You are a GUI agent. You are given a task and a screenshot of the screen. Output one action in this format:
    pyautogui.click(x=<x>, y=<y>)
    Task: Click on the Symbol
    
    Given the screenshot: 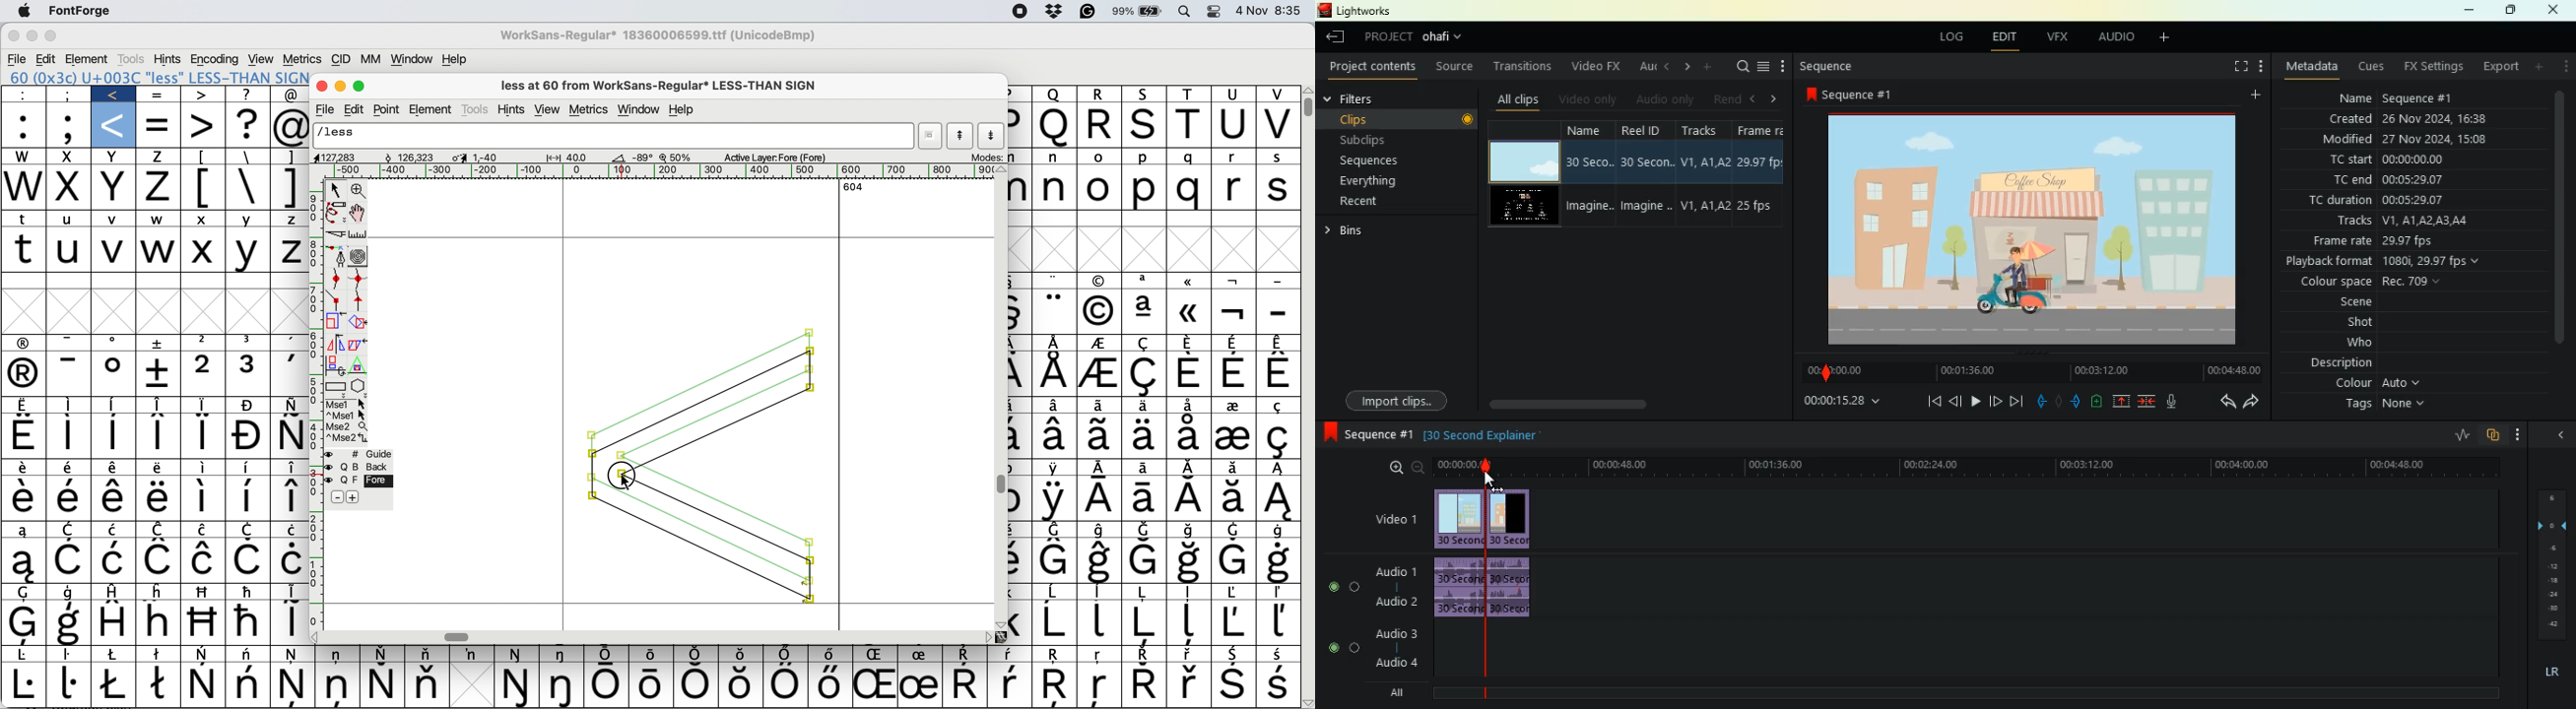 What is the action you would take?
    pyautogui.click(x=161, y=653)
    